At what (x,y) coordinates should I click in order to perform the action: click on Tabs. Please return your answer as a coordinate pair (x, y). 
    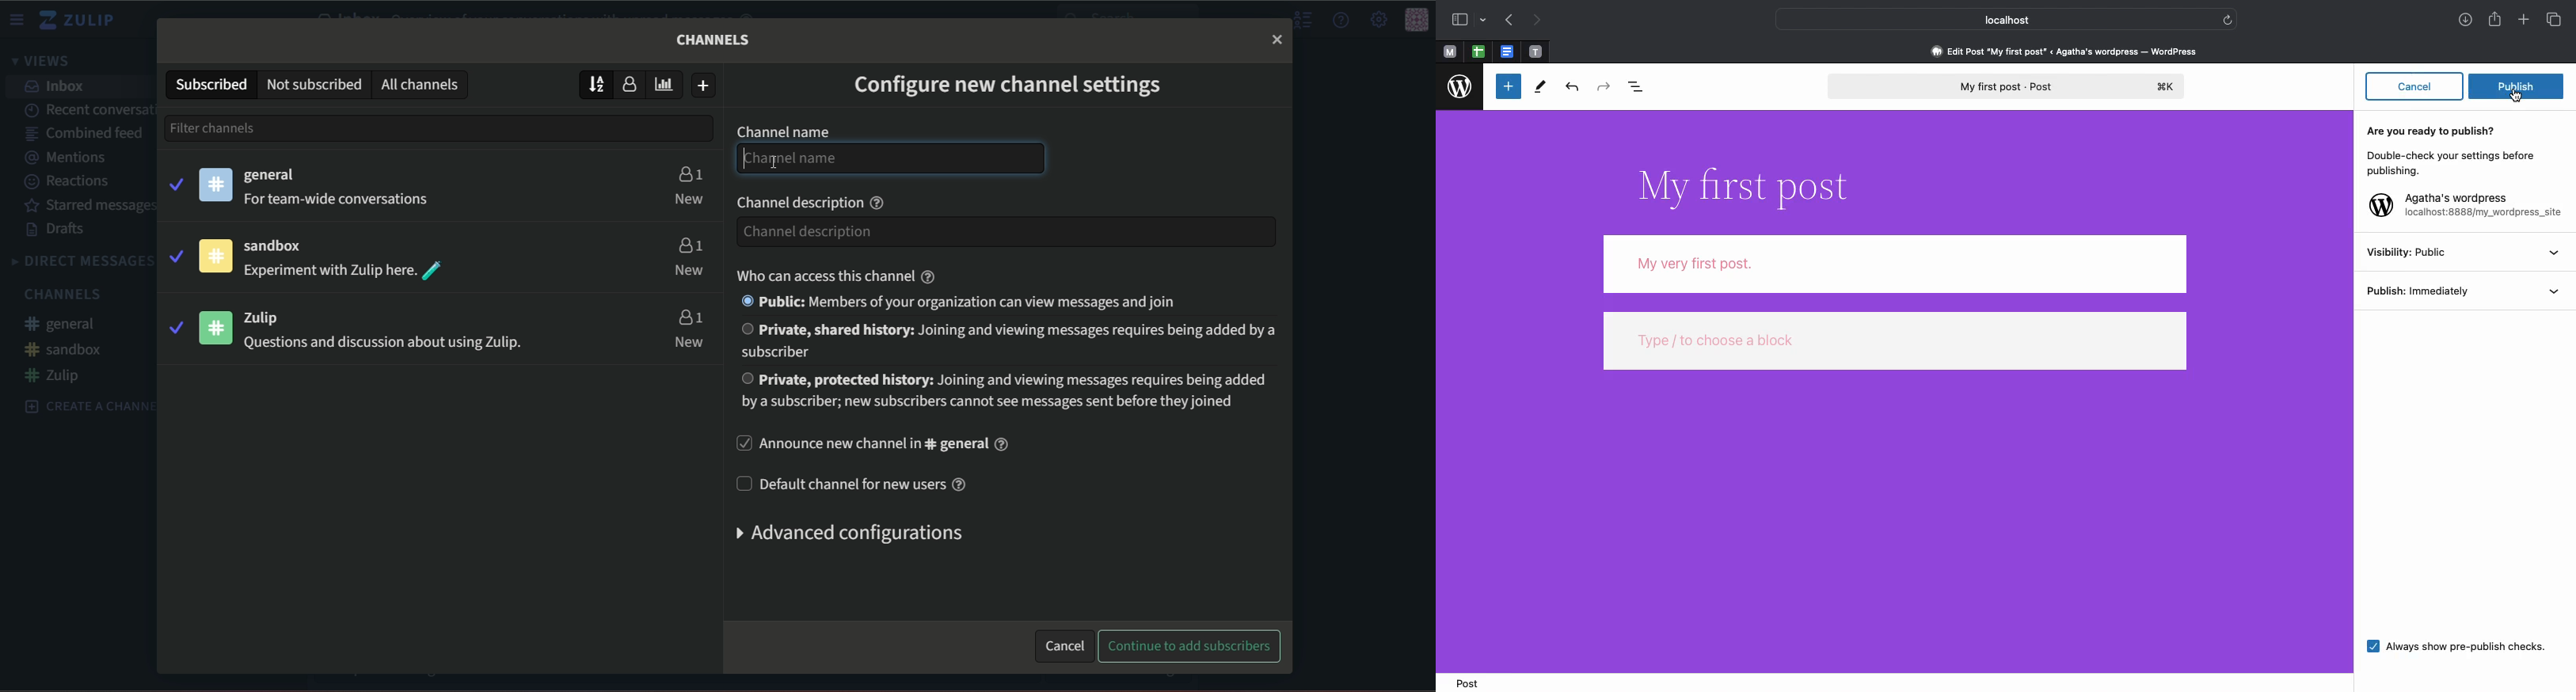
    Looking at the image, I should click on (2556, 20).